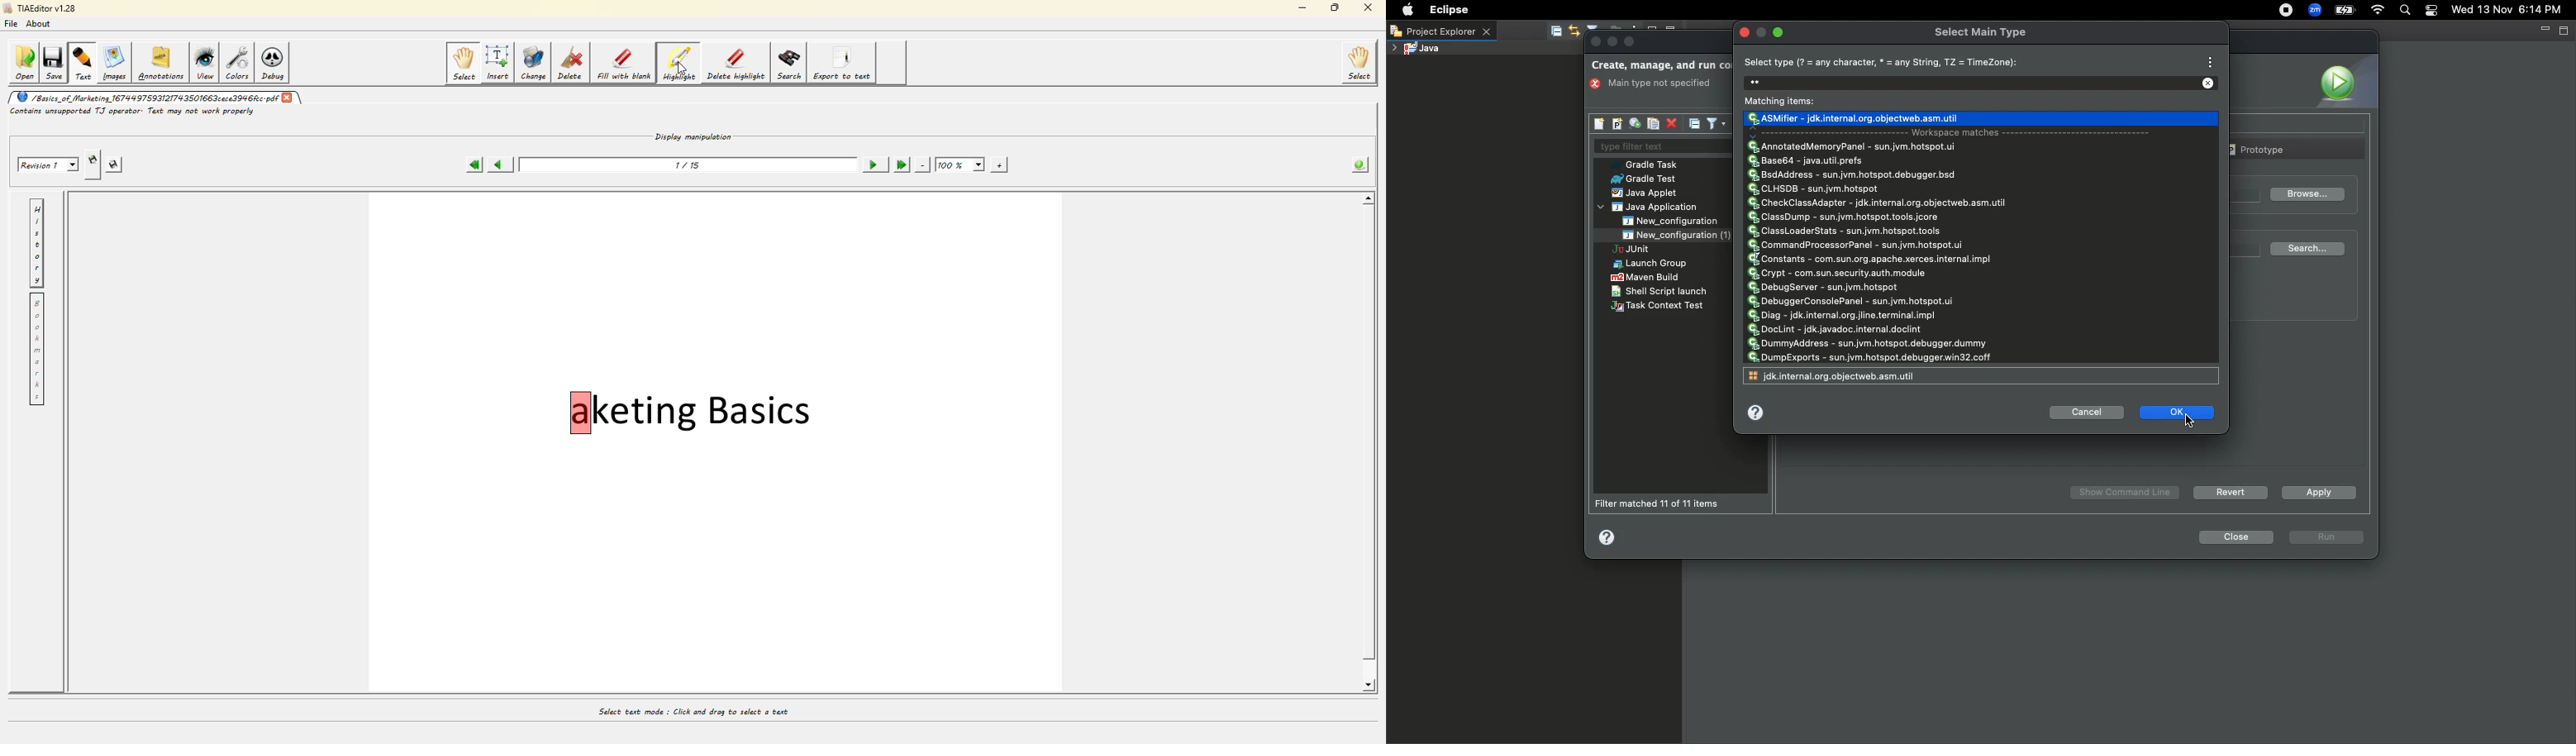  I want to click on DummyAddress - sun.jvm.hotspot.debugger.dummy, so click(1866, 344).